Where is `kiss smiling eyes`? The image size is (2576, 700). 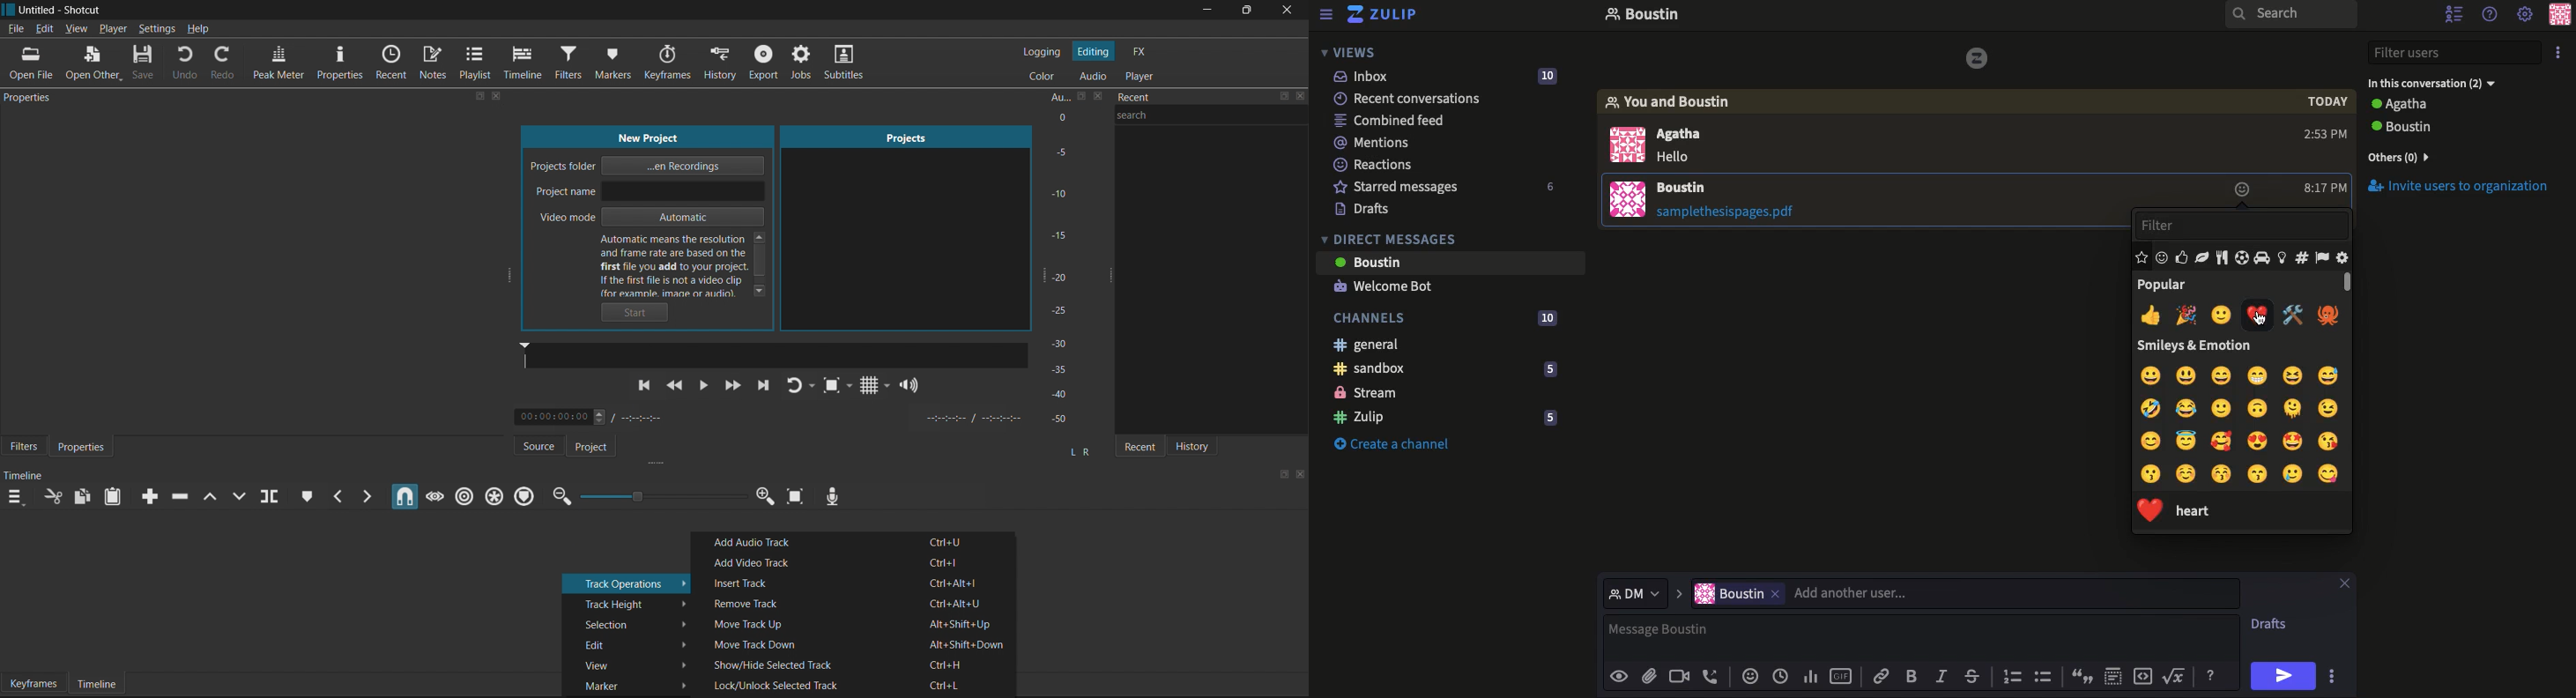 kiss smiling eyes is located at coordinates (2259, 472).